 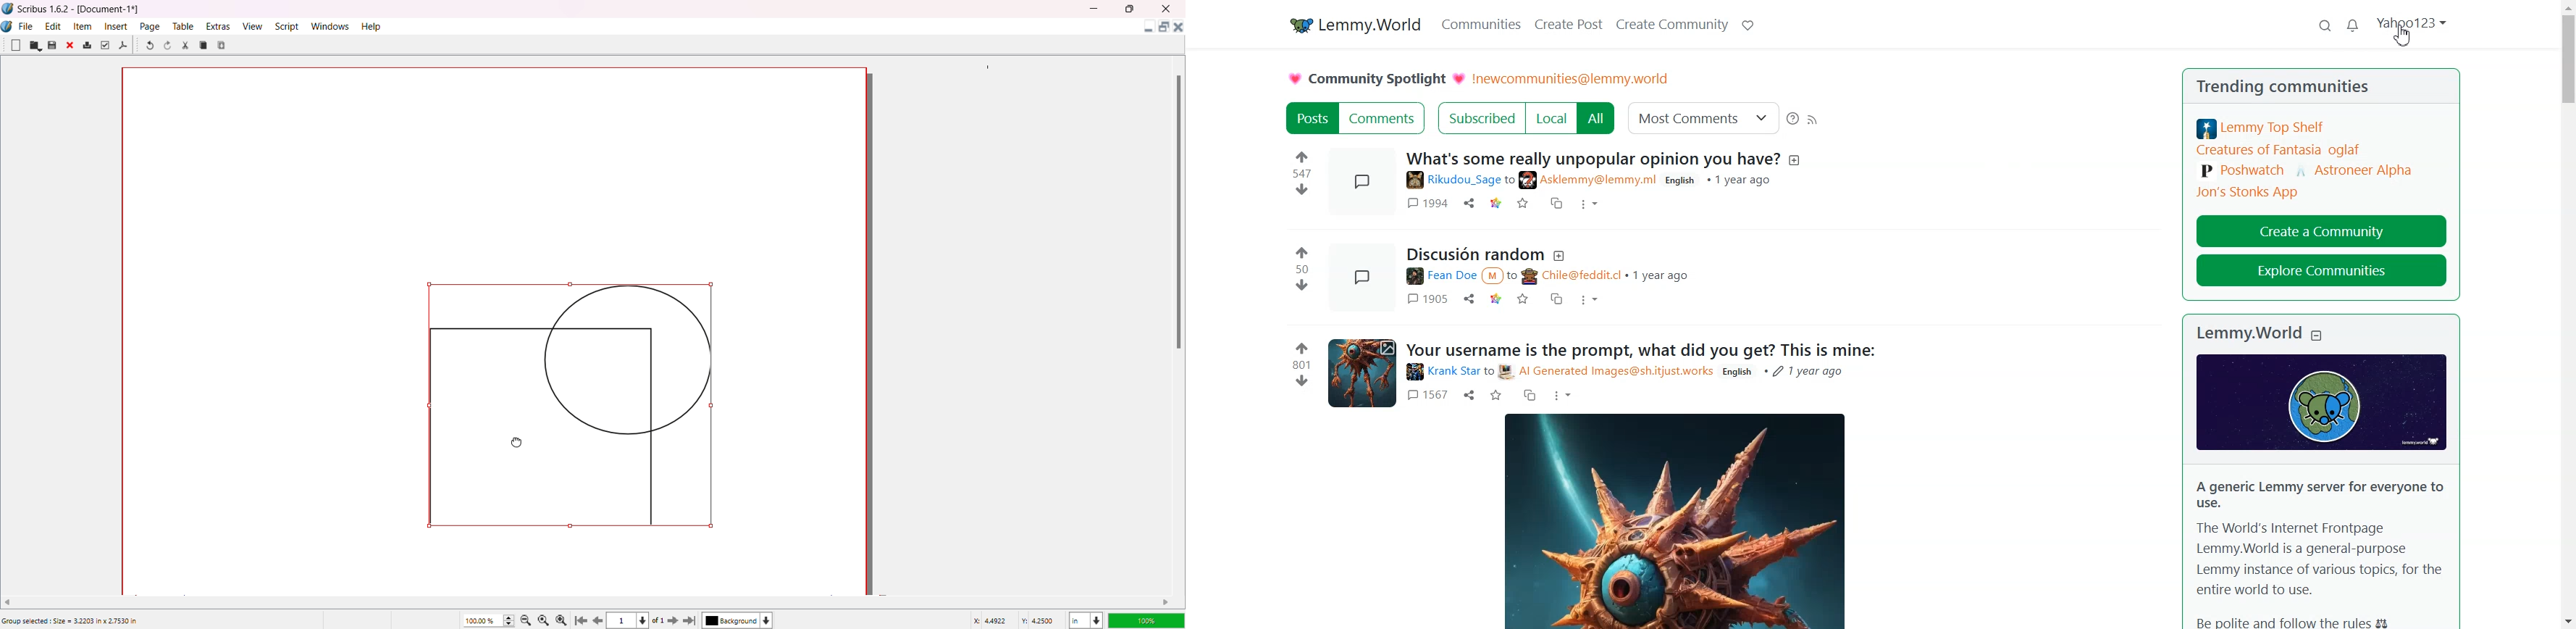 I want to click on downvote, so click(x=1303, y=286).